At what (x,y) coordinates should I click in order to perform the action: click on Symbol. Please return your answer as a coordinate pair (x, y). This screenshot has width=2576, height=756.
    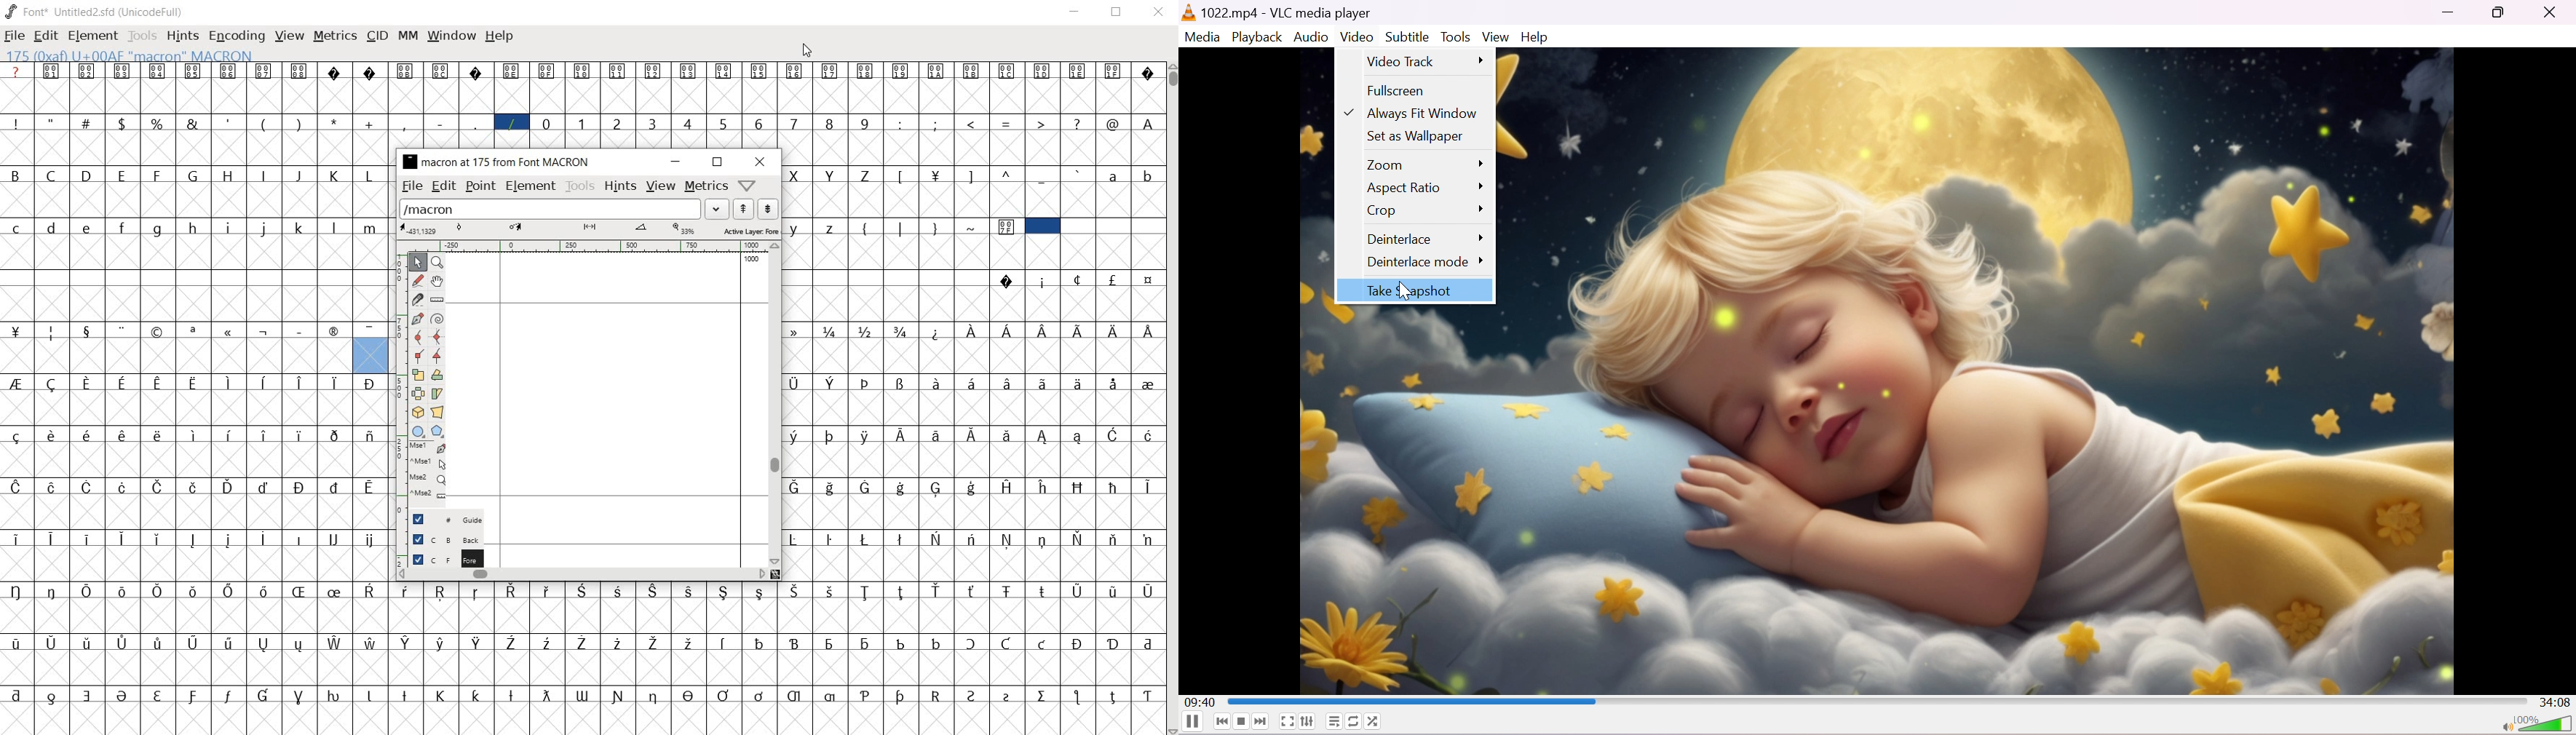
    Looking at the image, I should click on (333, 329).